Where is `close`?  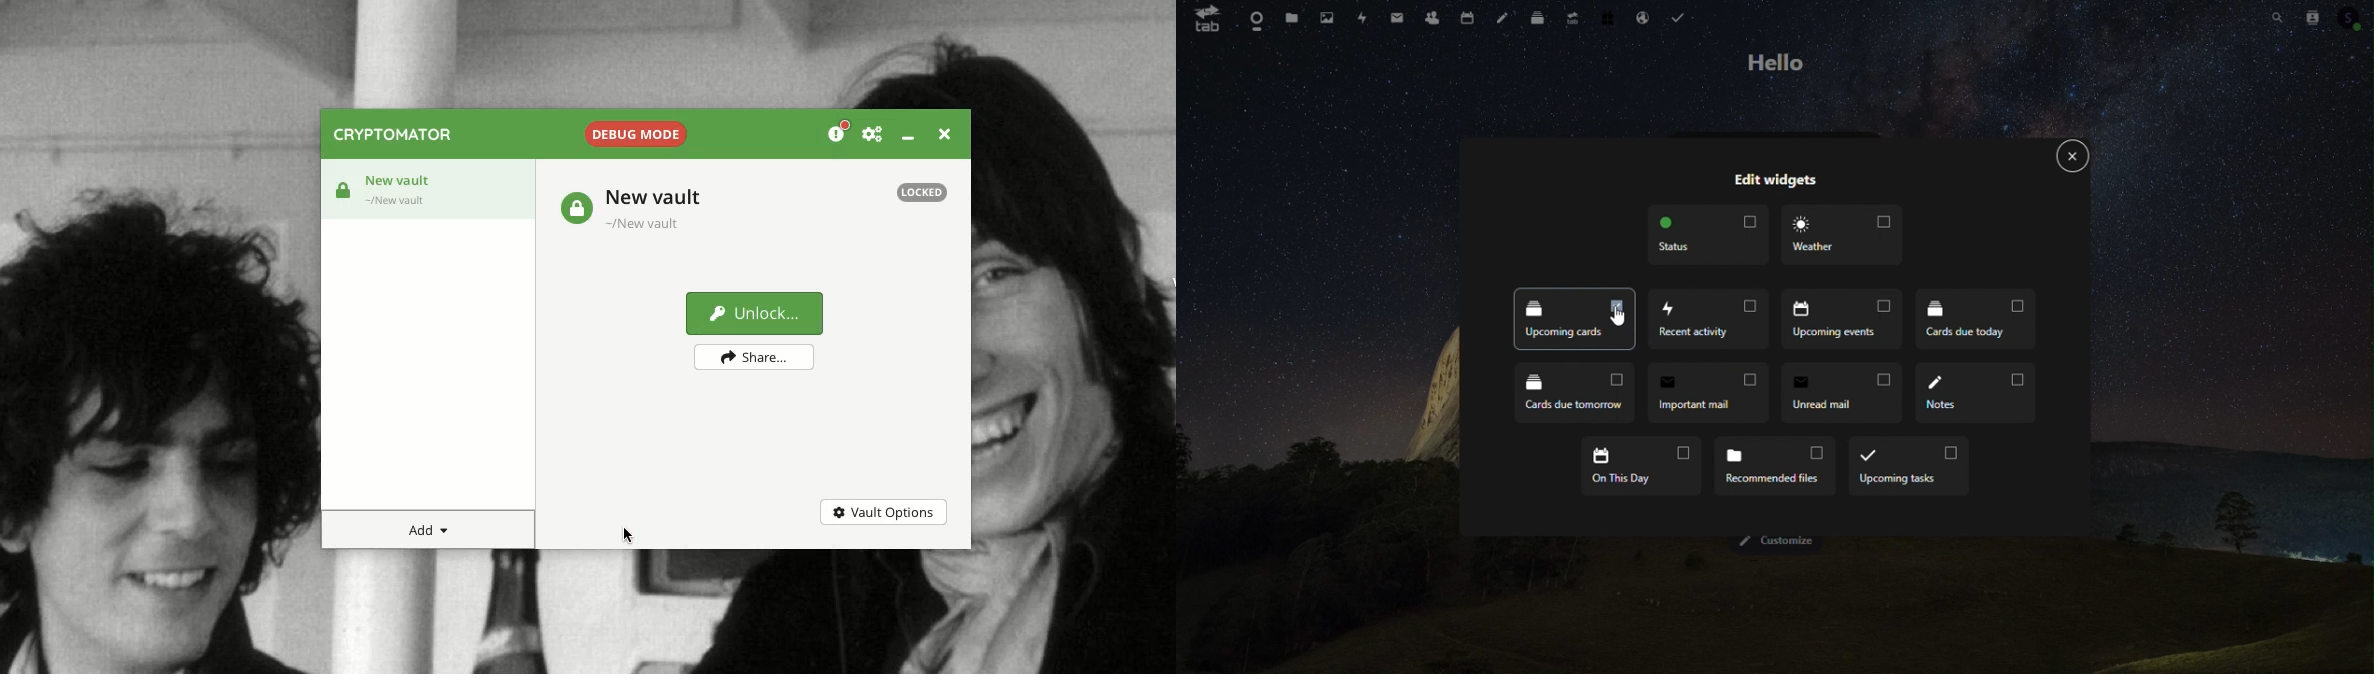 close is located at coordinates (2073, 157).